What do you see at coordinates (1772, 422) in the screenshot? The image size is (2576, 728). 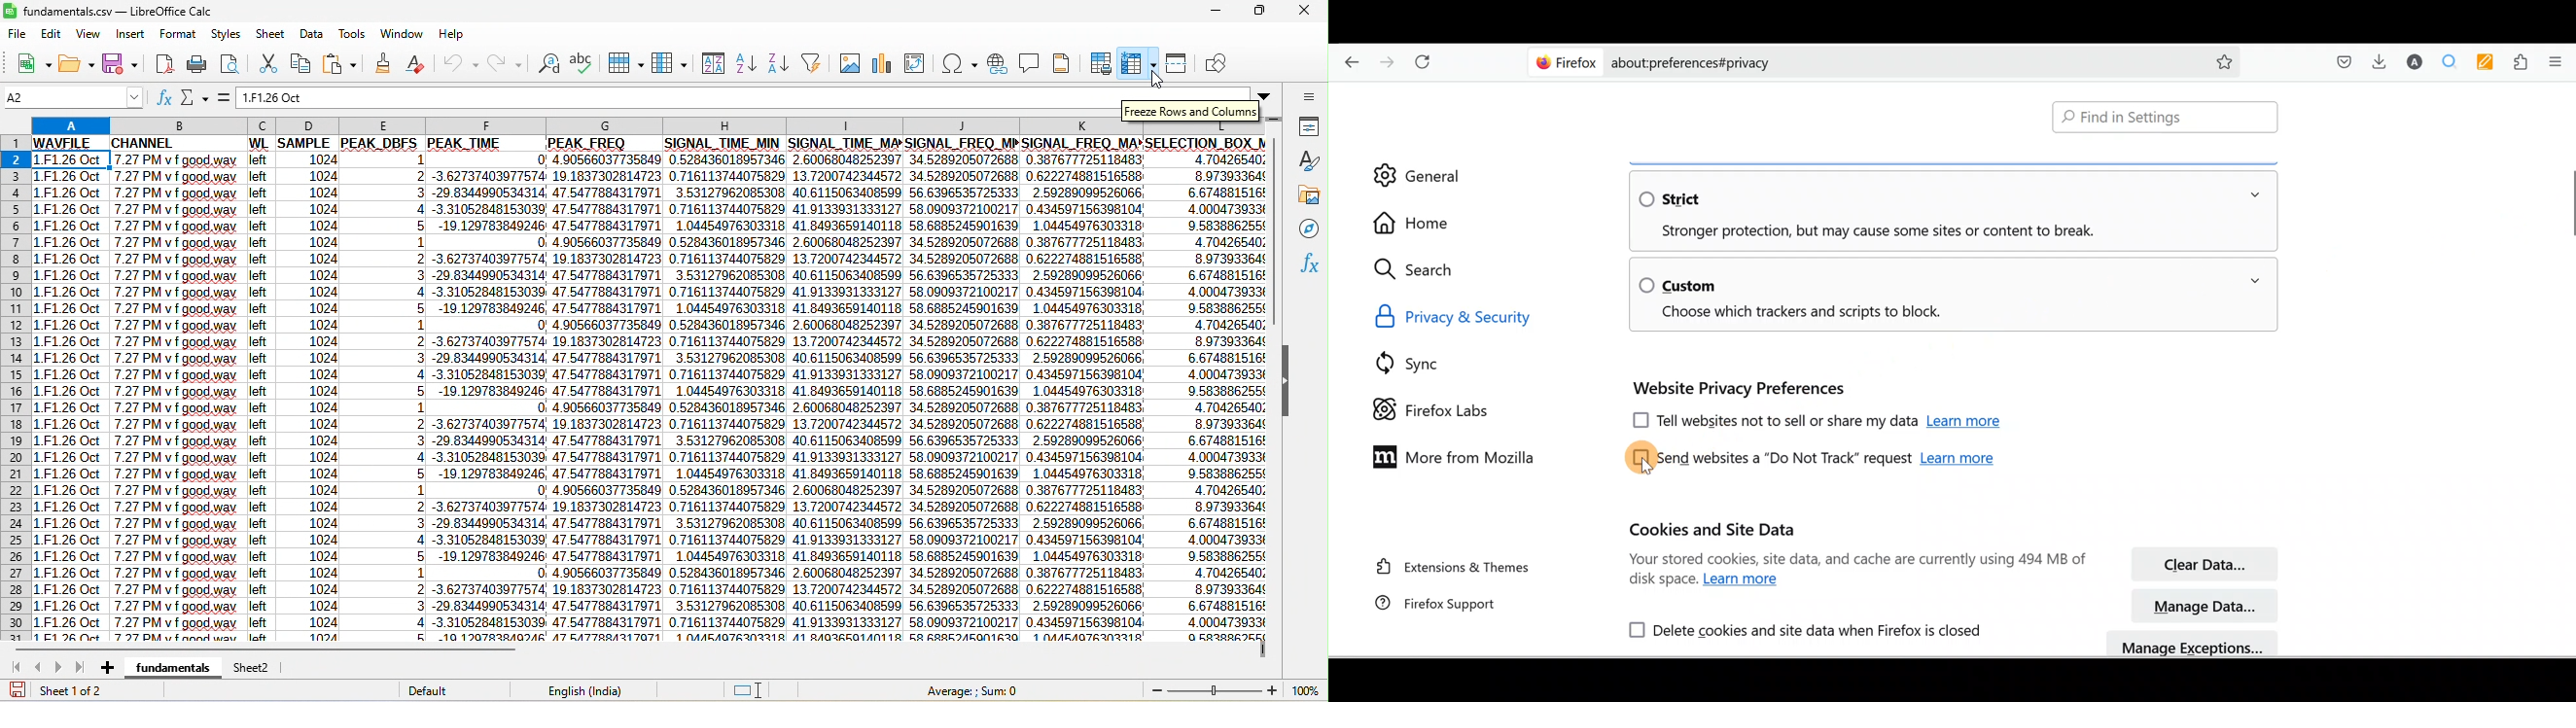 I see `Tell websites not to sell or share my data` at bounding box center [1772, 422].